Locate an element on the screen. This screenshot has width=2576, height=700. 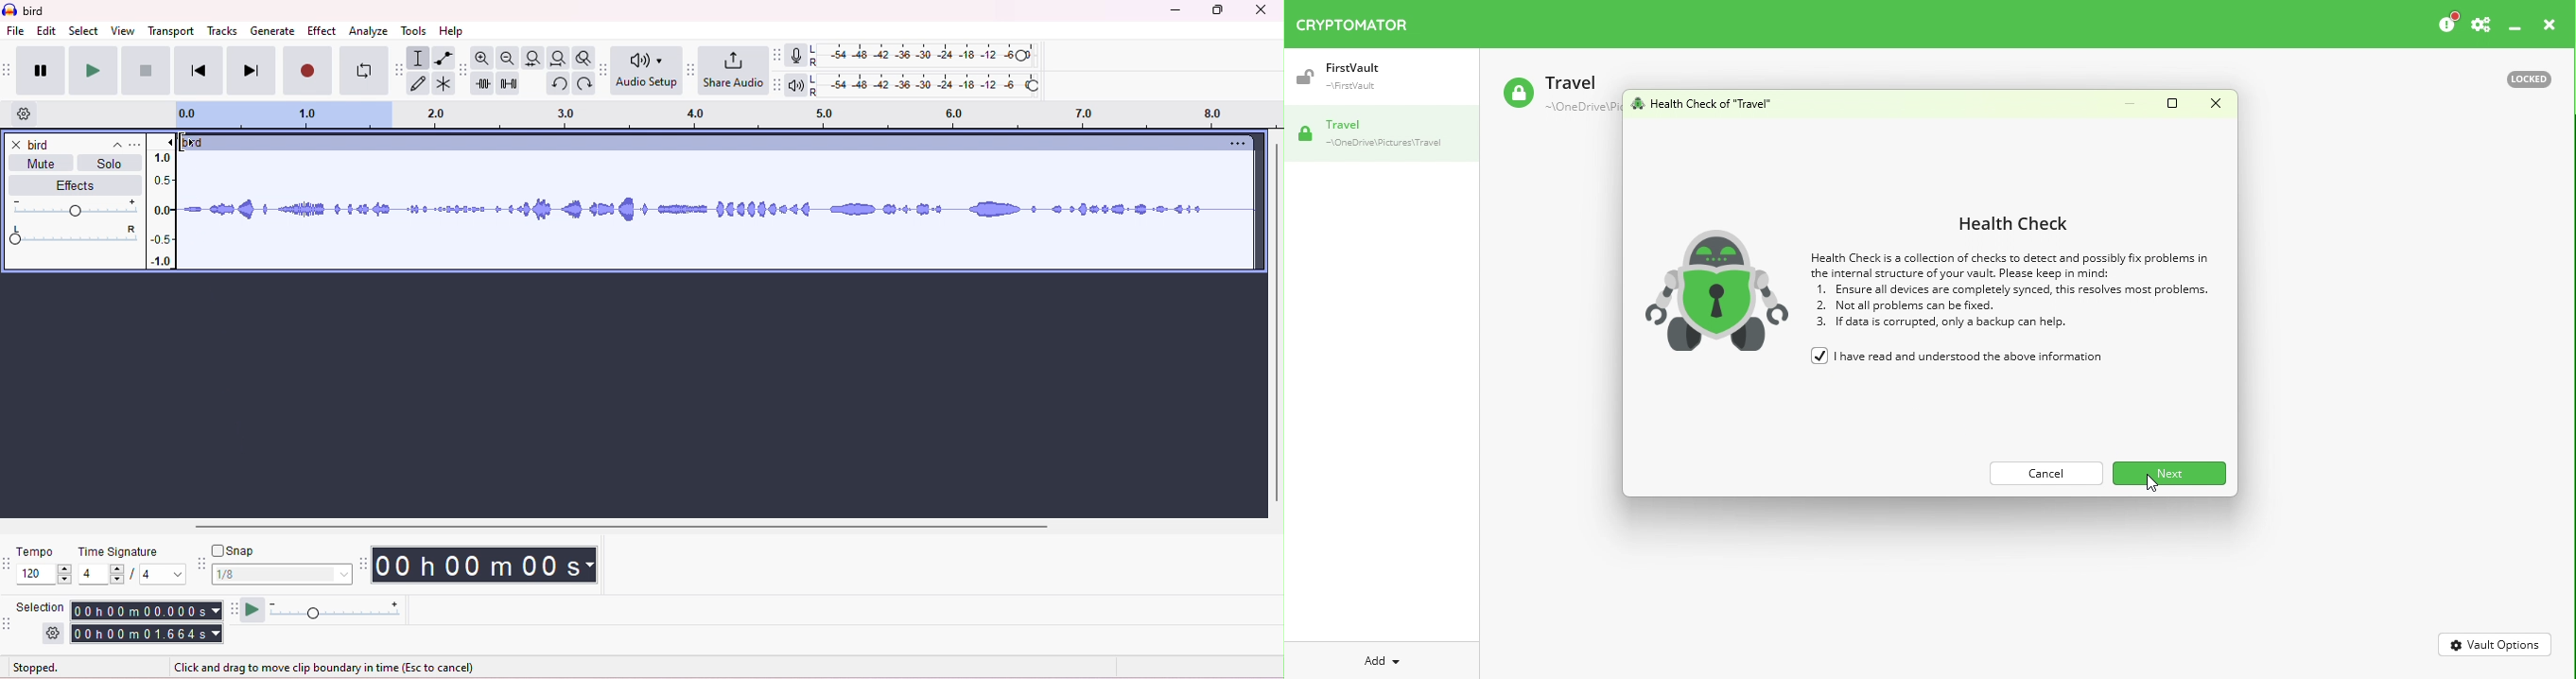
selection is located at coordinates (418, 57).